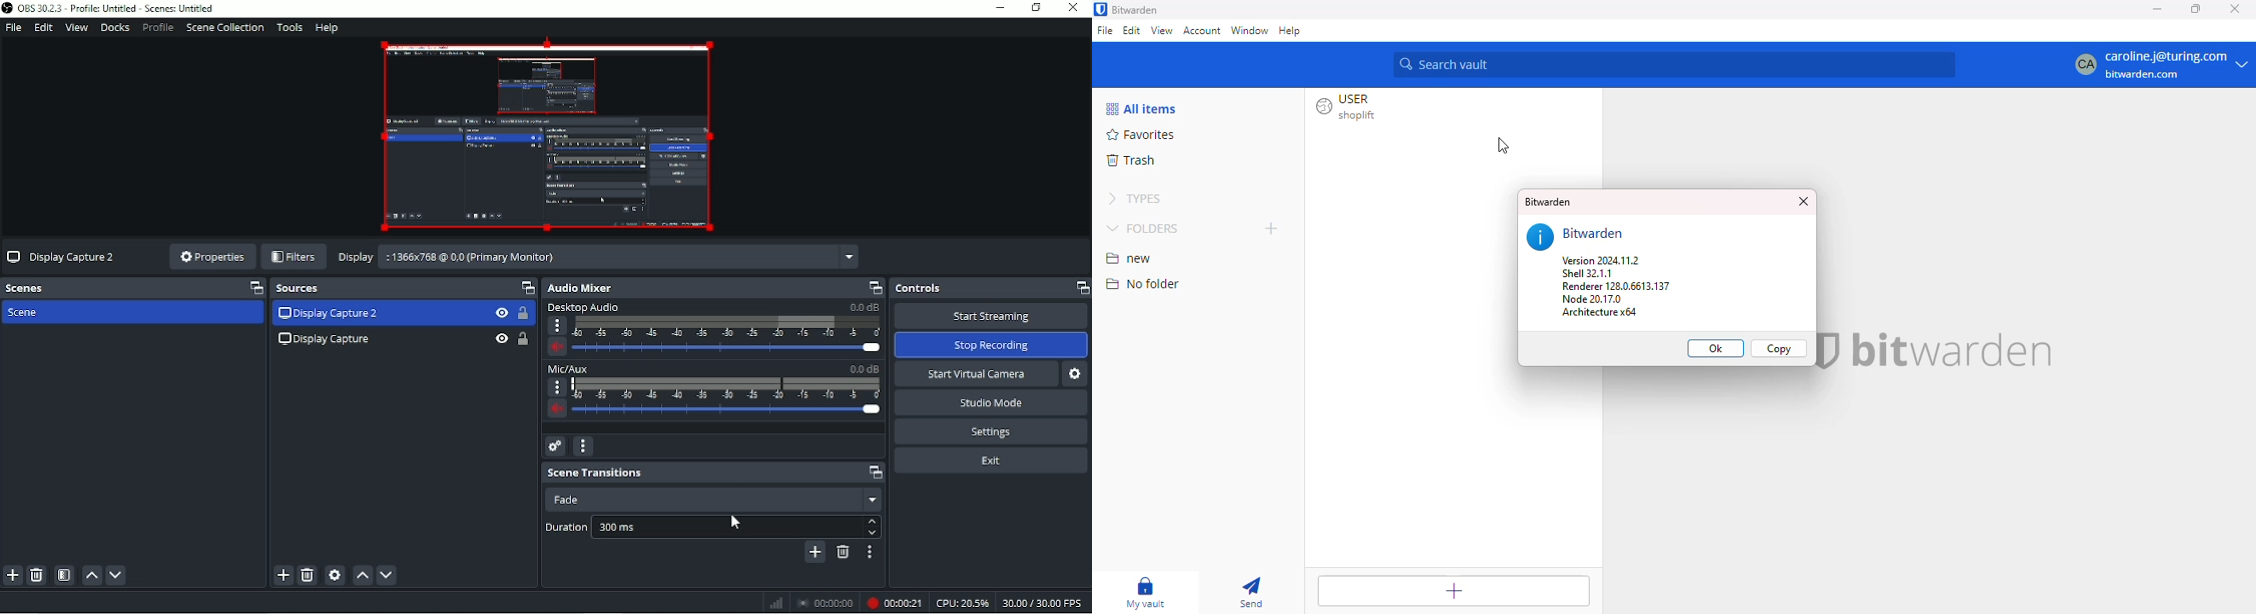 This screenshot has height=616, width=2268. What do you see at coordinates (722, 526) in the screenshot?
I see `300ms` at bounding box center [722, 526].